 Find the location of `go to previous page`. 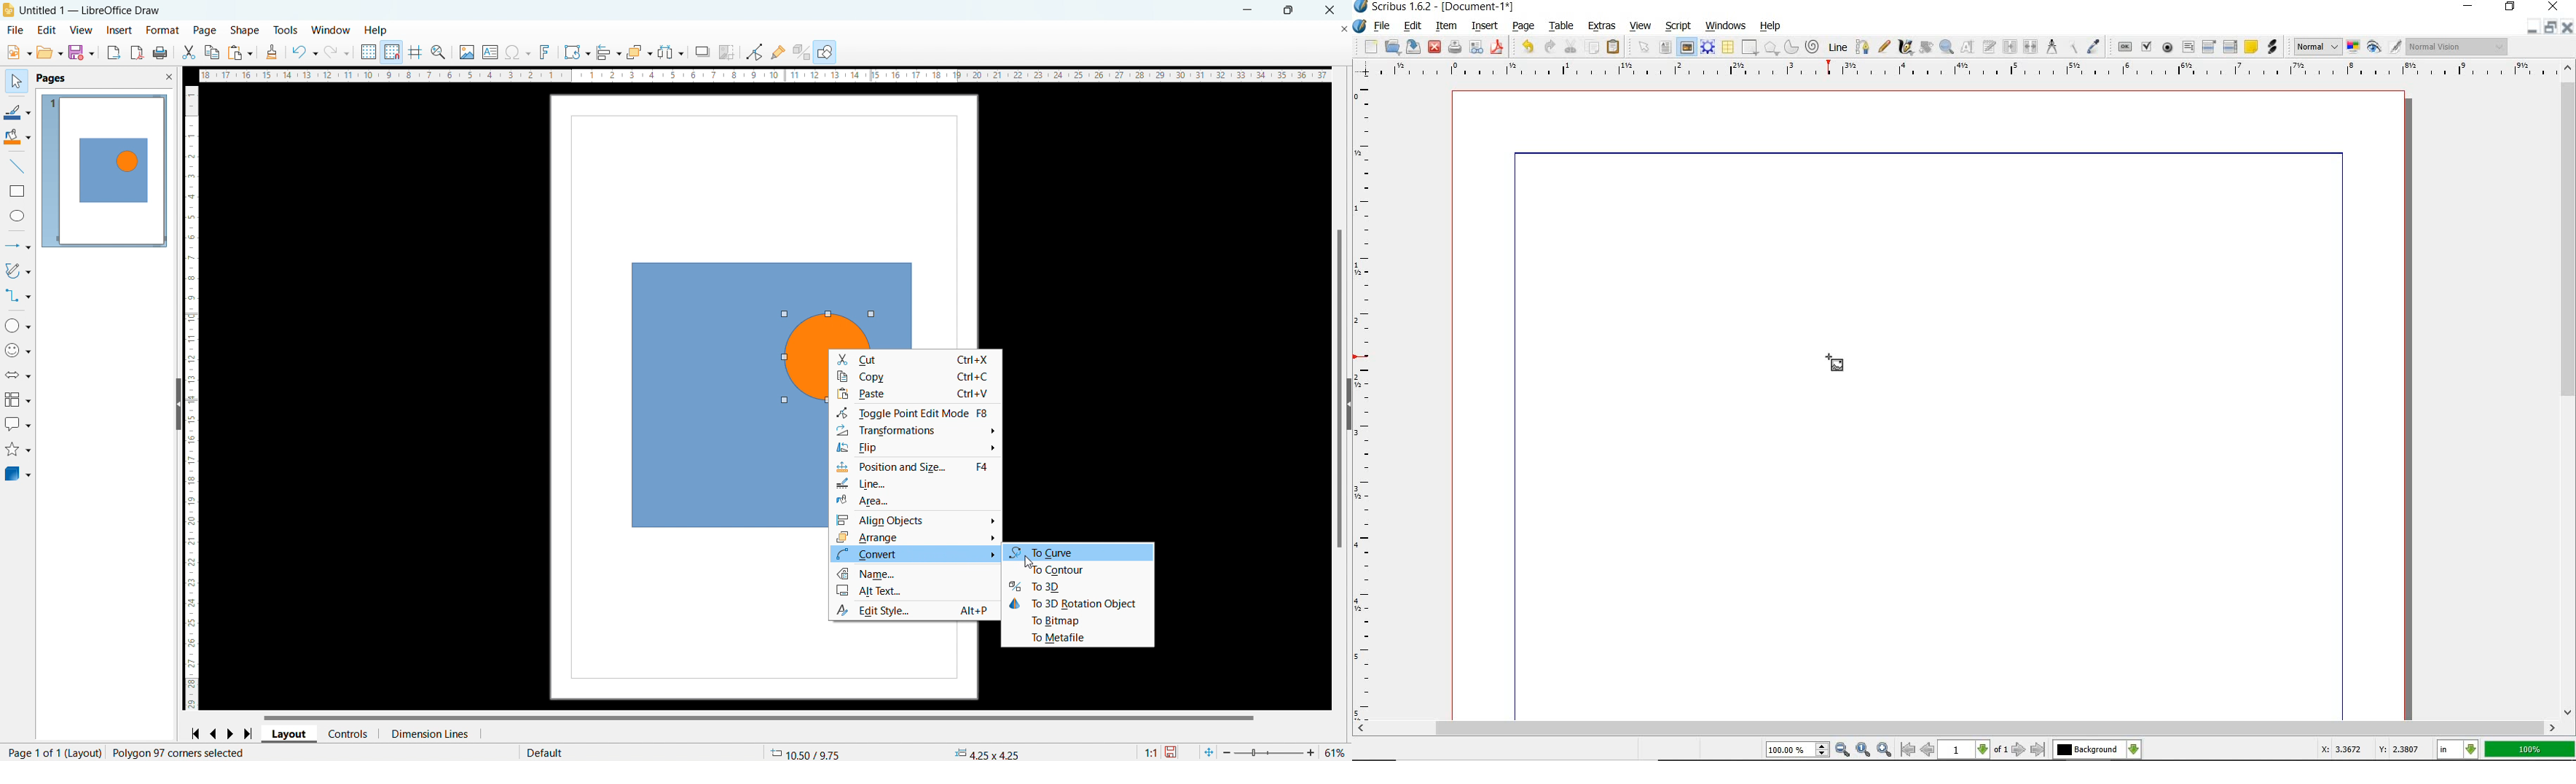

go to previous page is located at coordinates (213, 733).